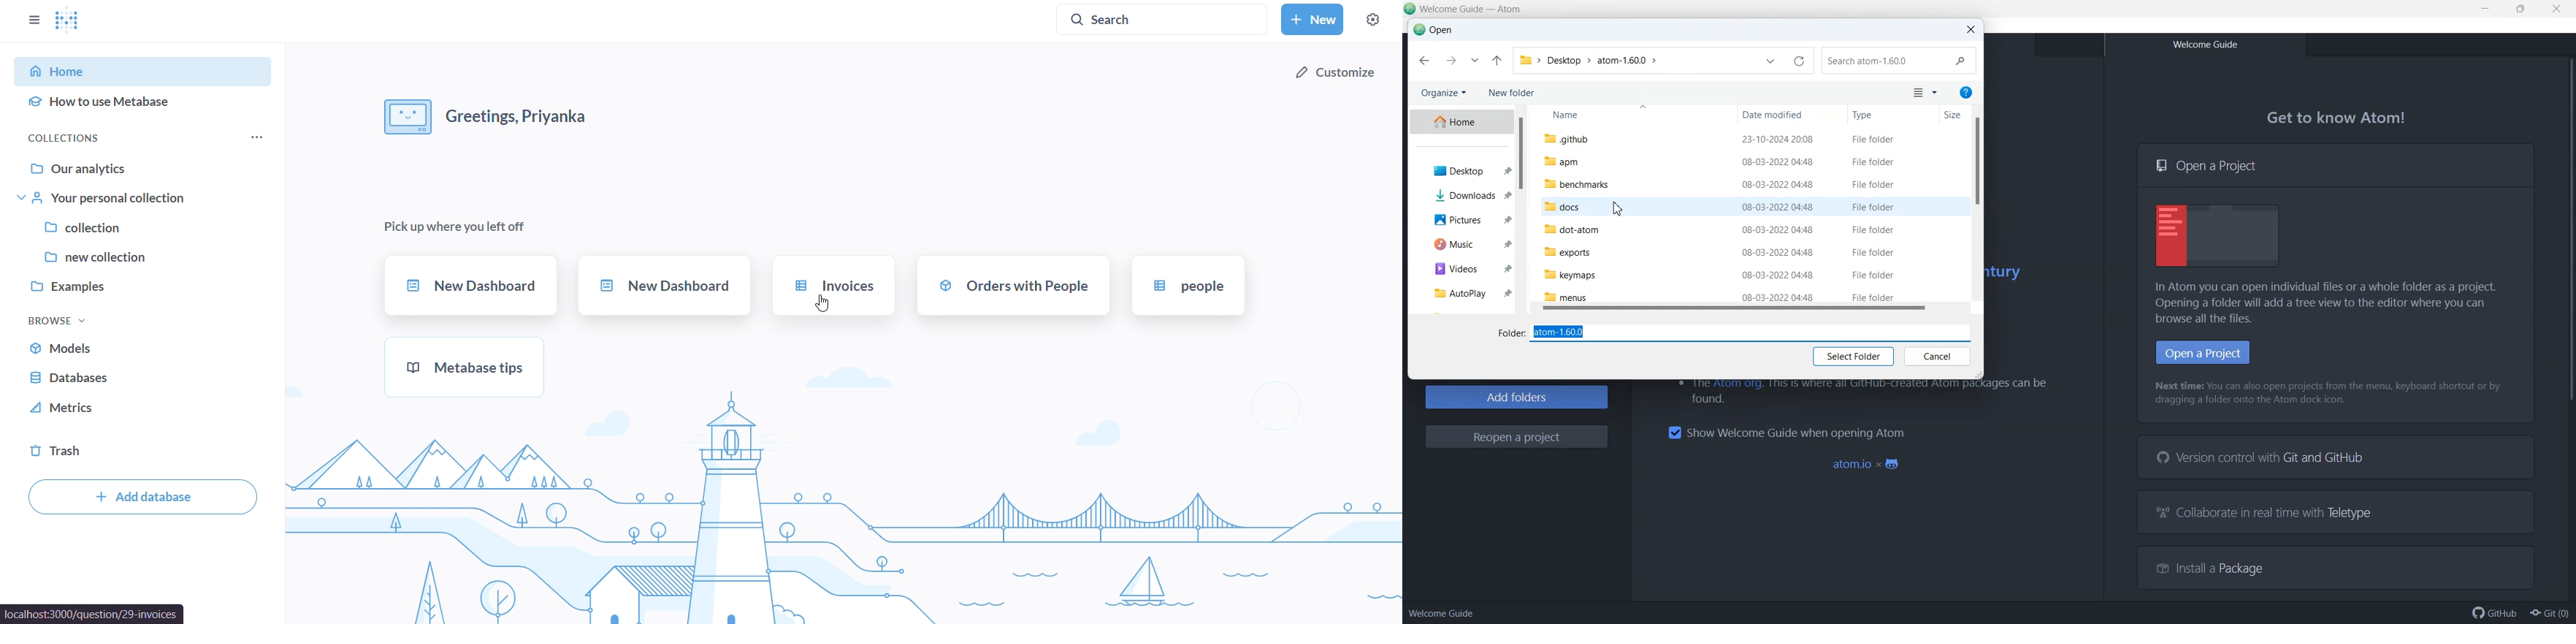 Image resolution: width=2576 pixels, height=644 pixels. I want to click on Git(0), so click(2549, 613).